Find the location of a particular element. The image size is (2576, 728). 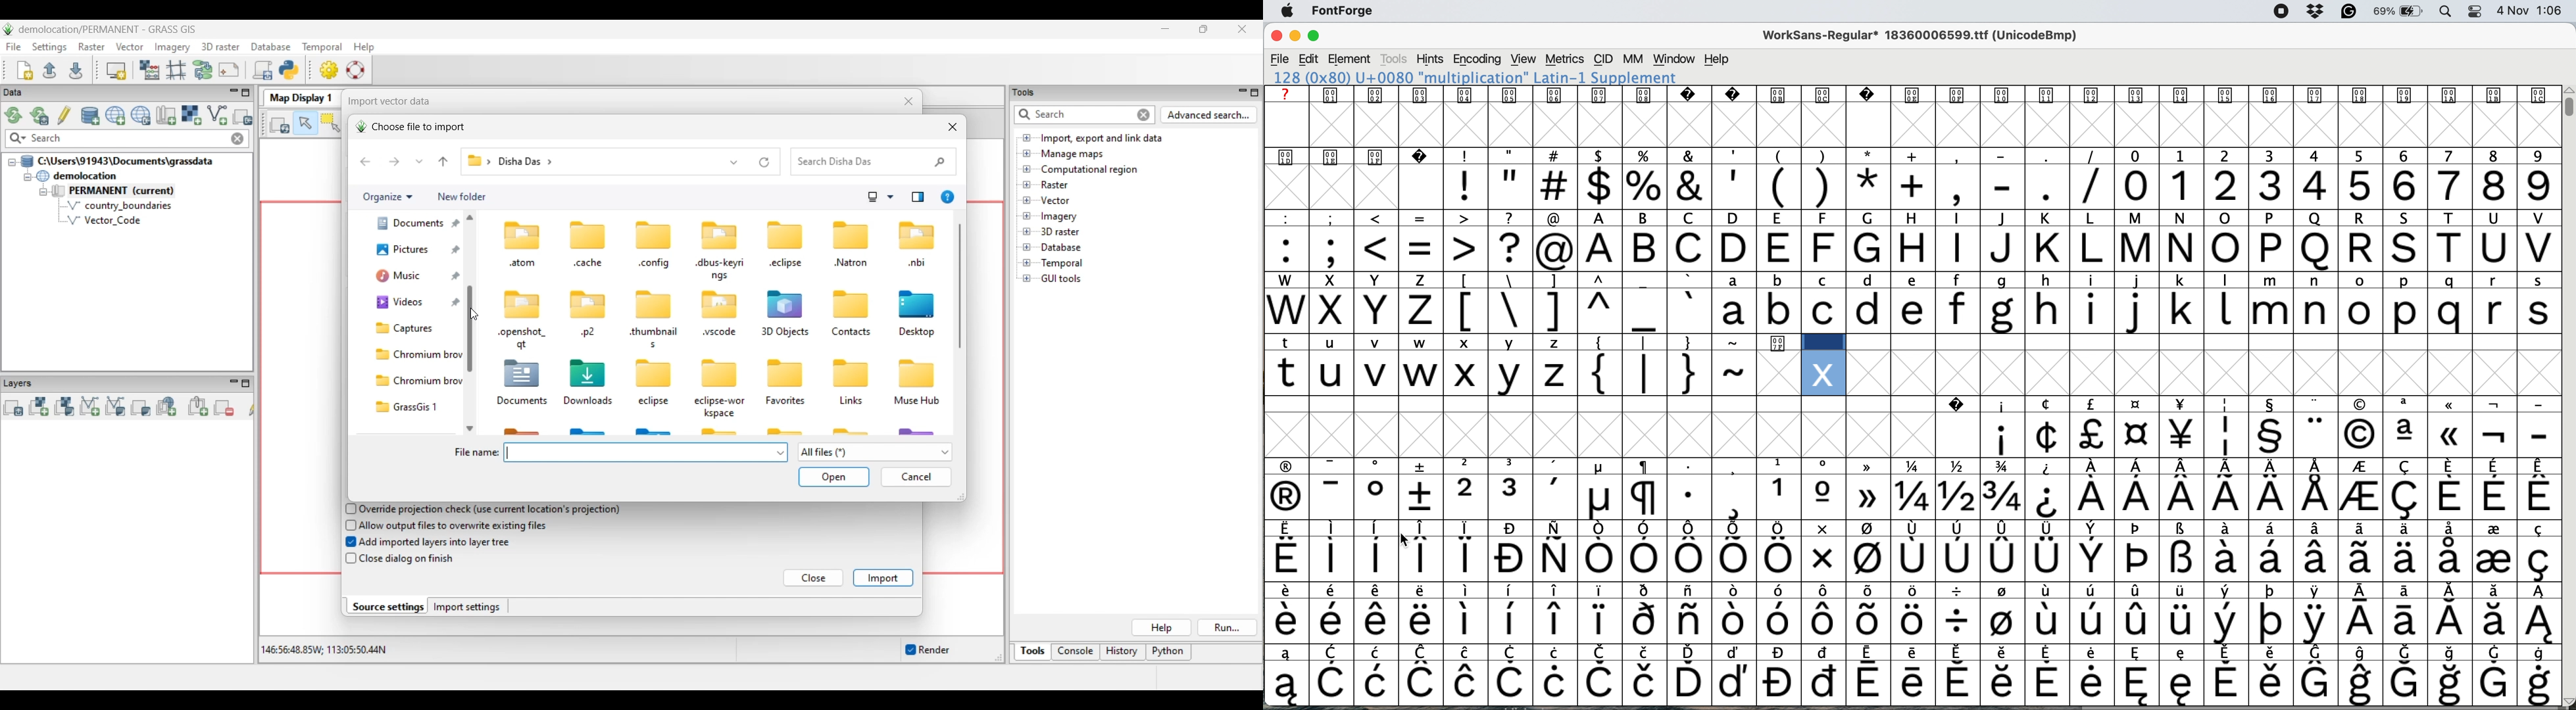

view is located at coordinates (1521, 59).